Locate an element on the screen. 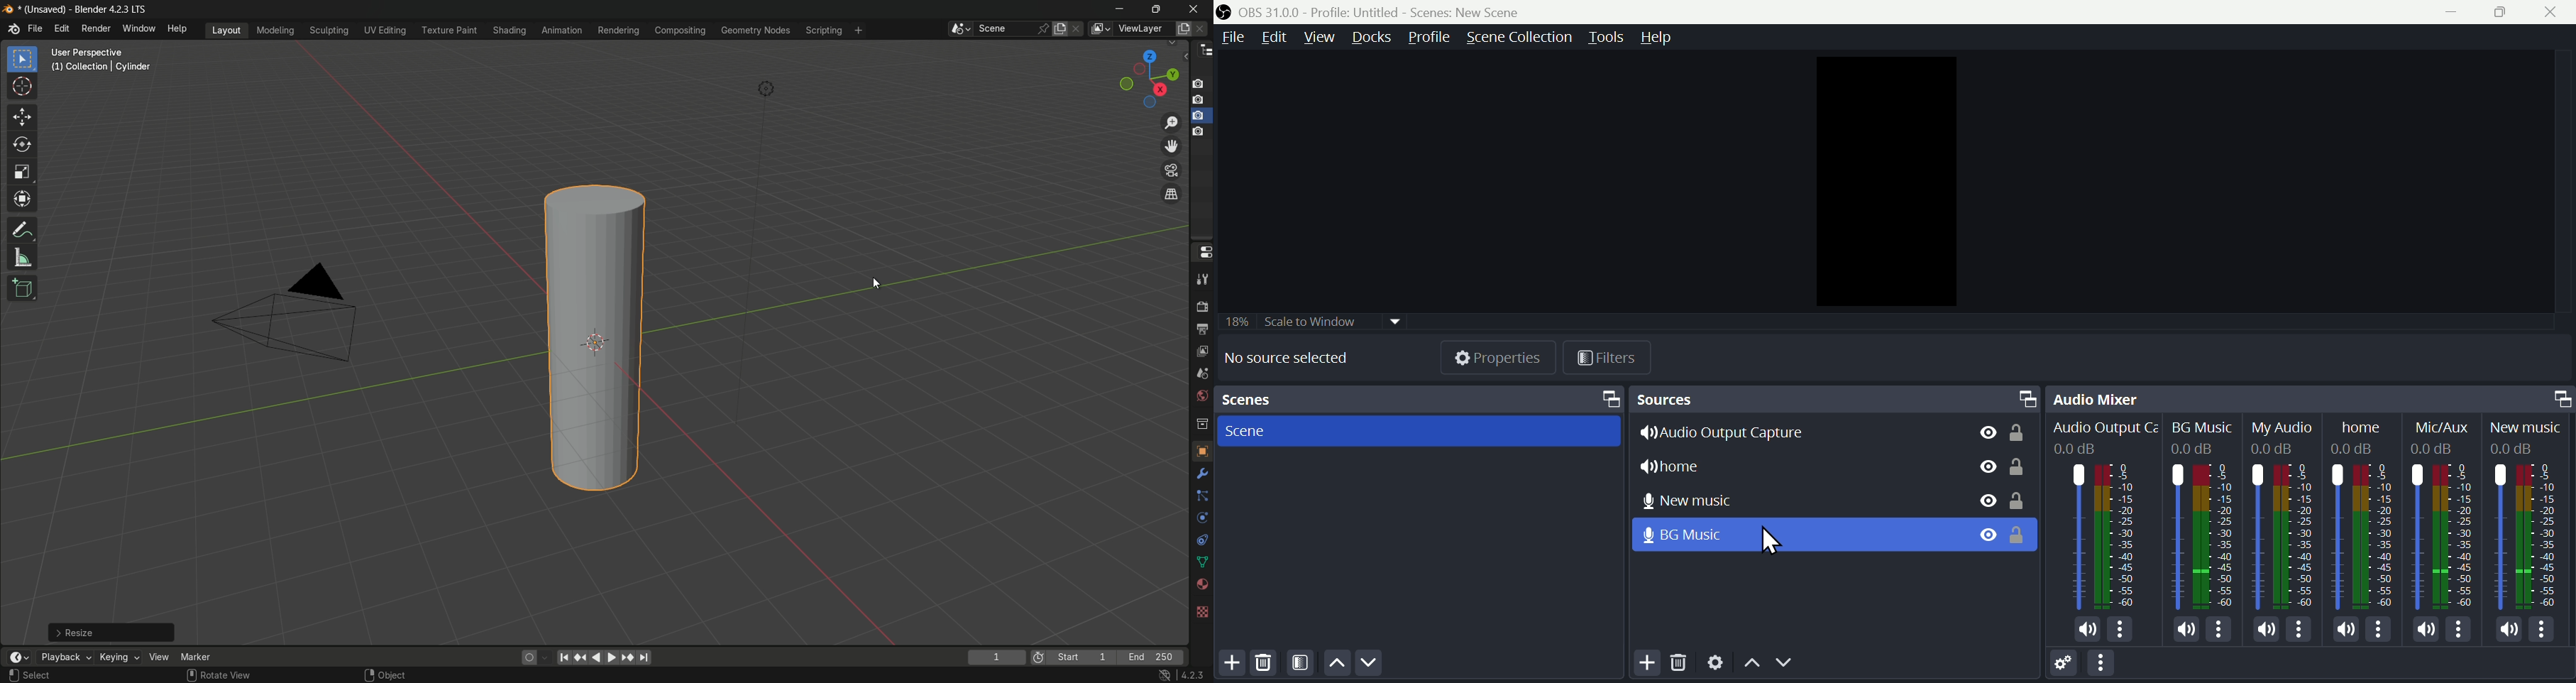  layer 1 is located at coordinates (1200, 83).